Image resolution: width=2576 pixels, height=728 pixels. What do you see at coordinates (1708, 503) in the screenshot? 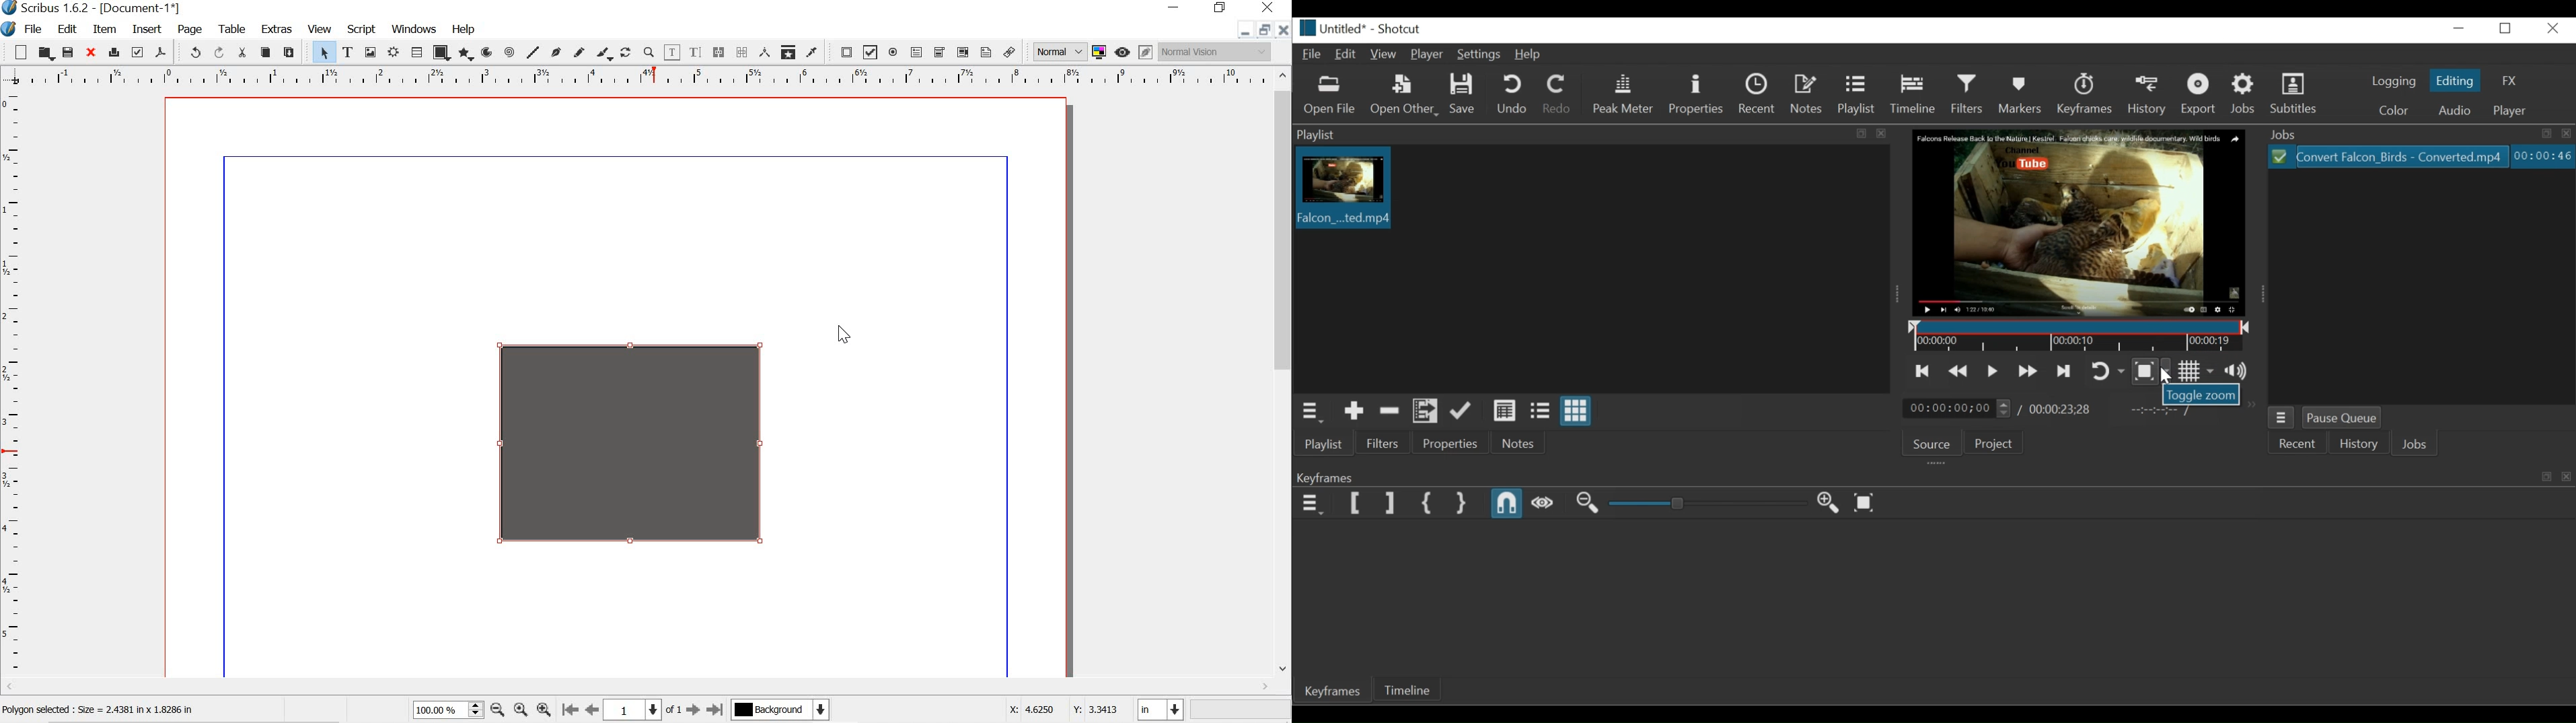
I see `Adjust Zoom Keyframe` at bounding box center [1708, 503].